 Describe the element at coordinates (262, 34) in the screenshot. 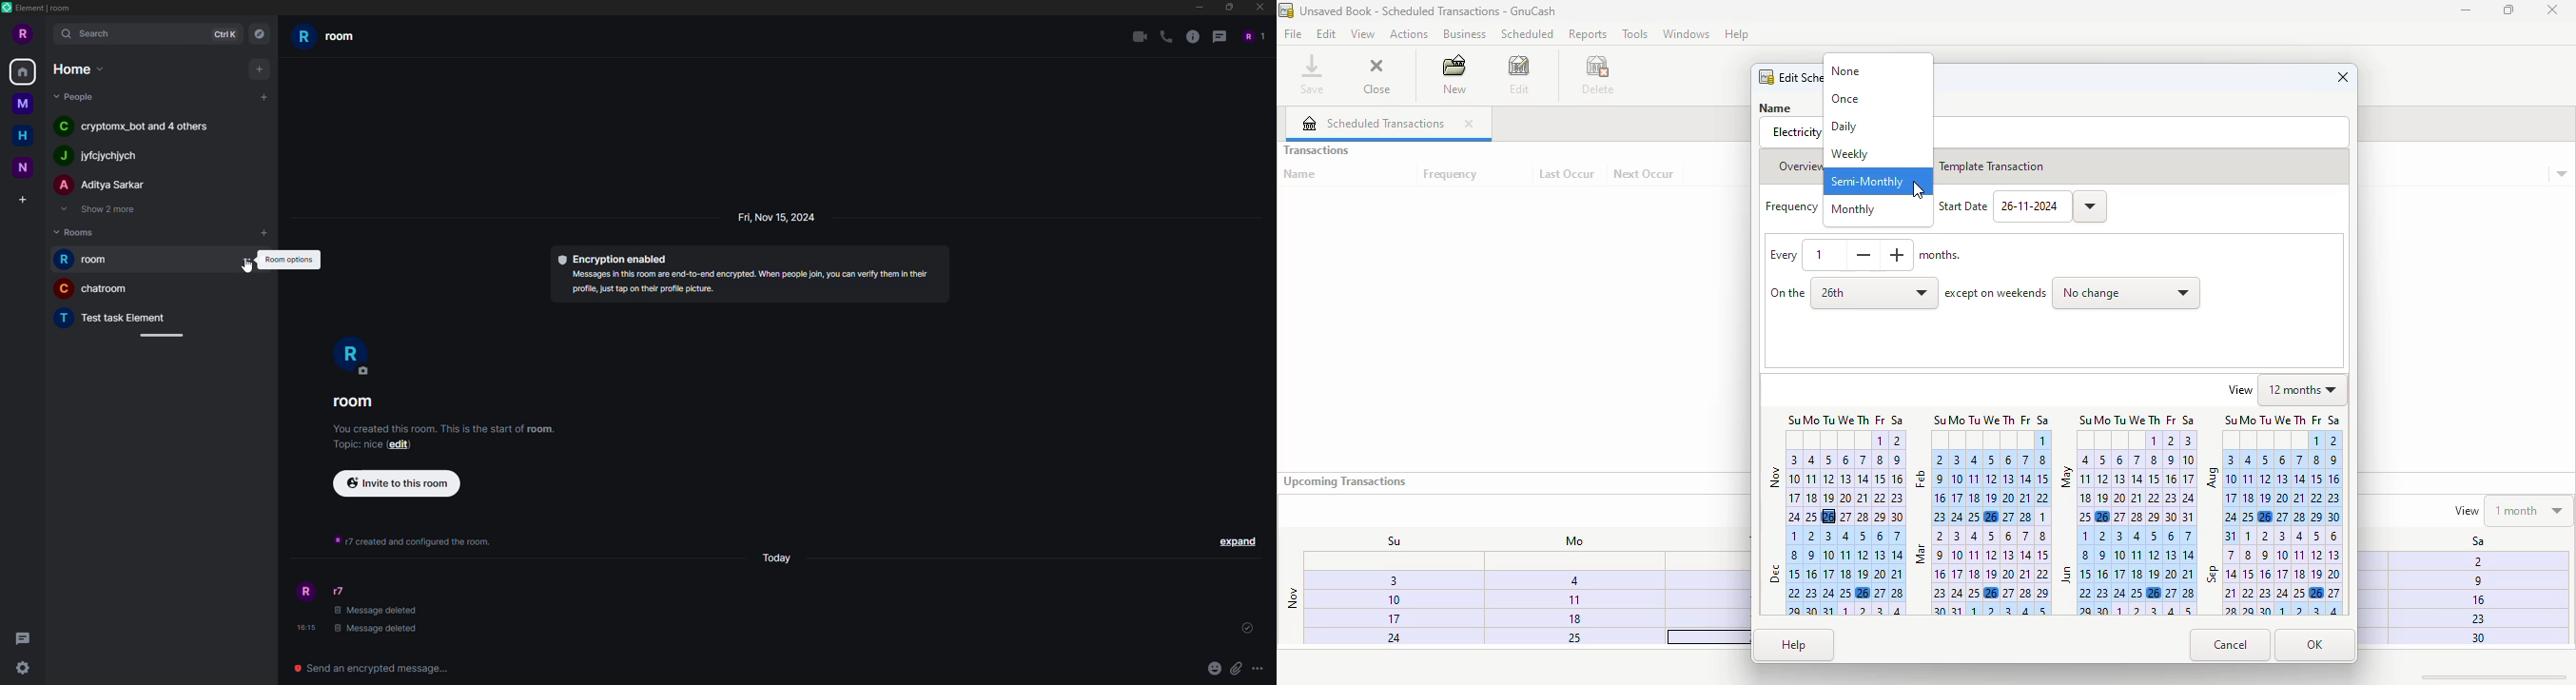

I see `navigator` at that location.